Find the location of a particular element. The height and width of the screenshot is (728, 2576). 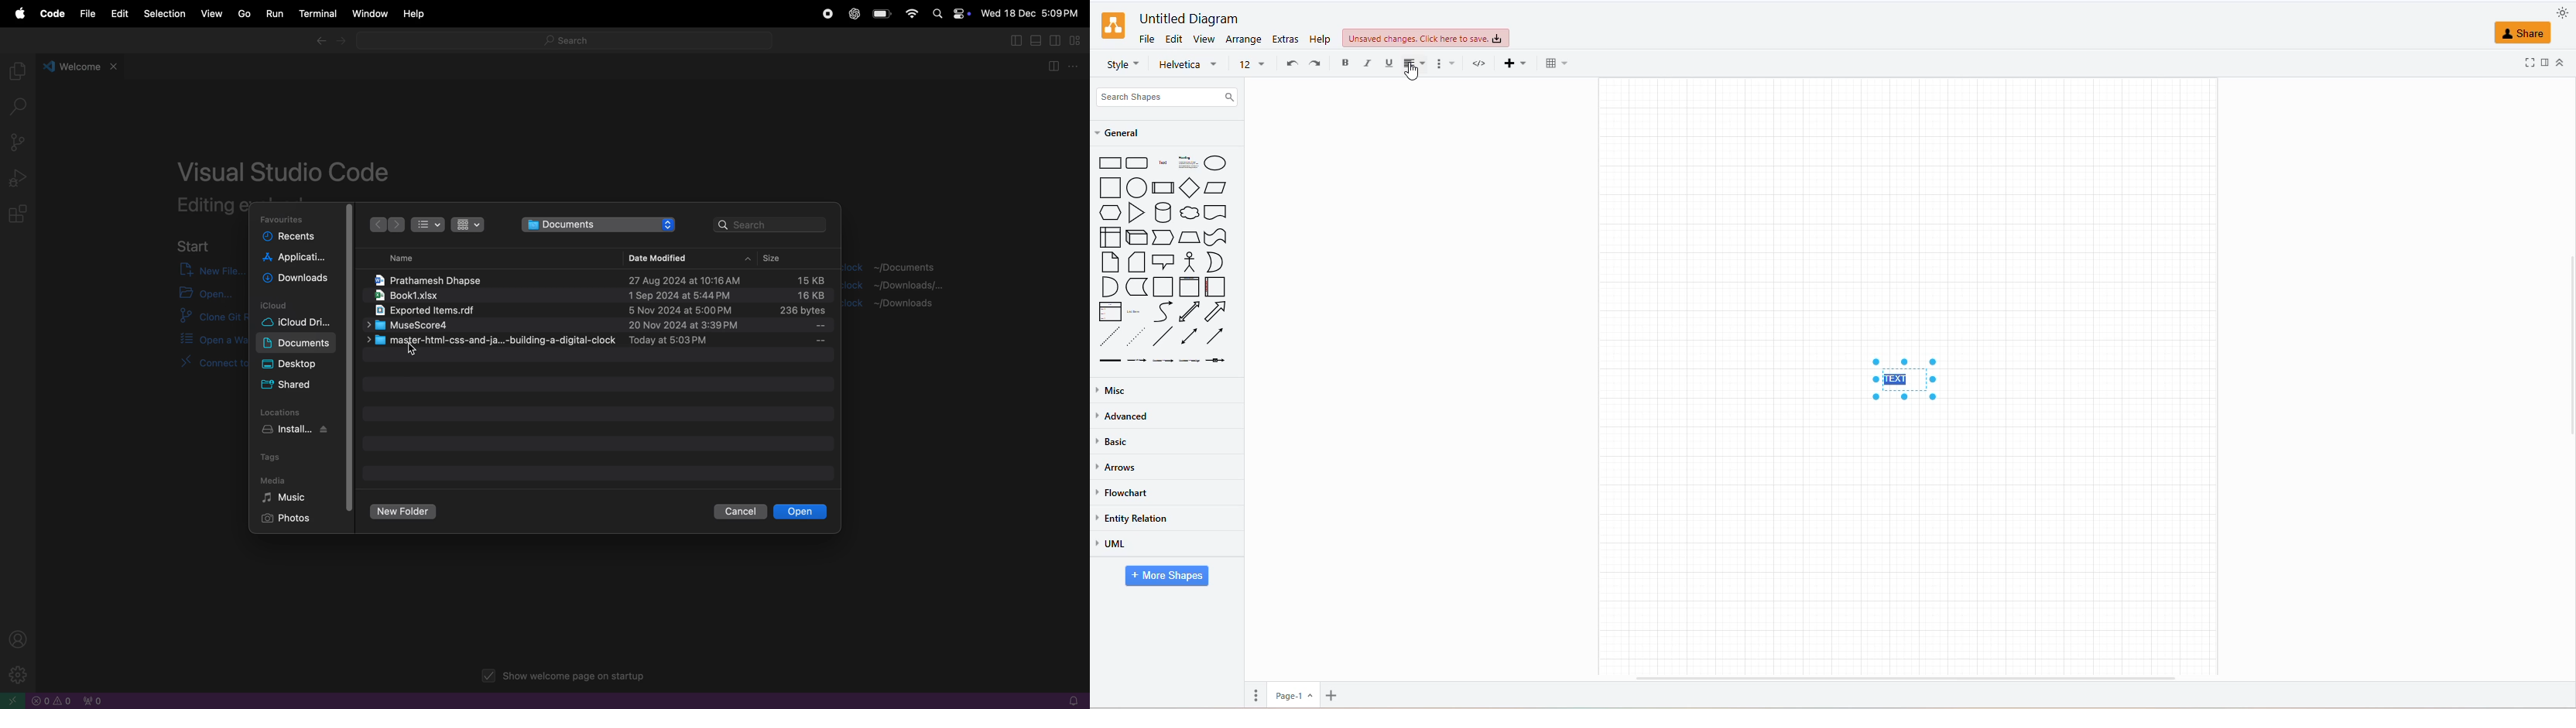

insert page is located at coordinates (1332, 694).